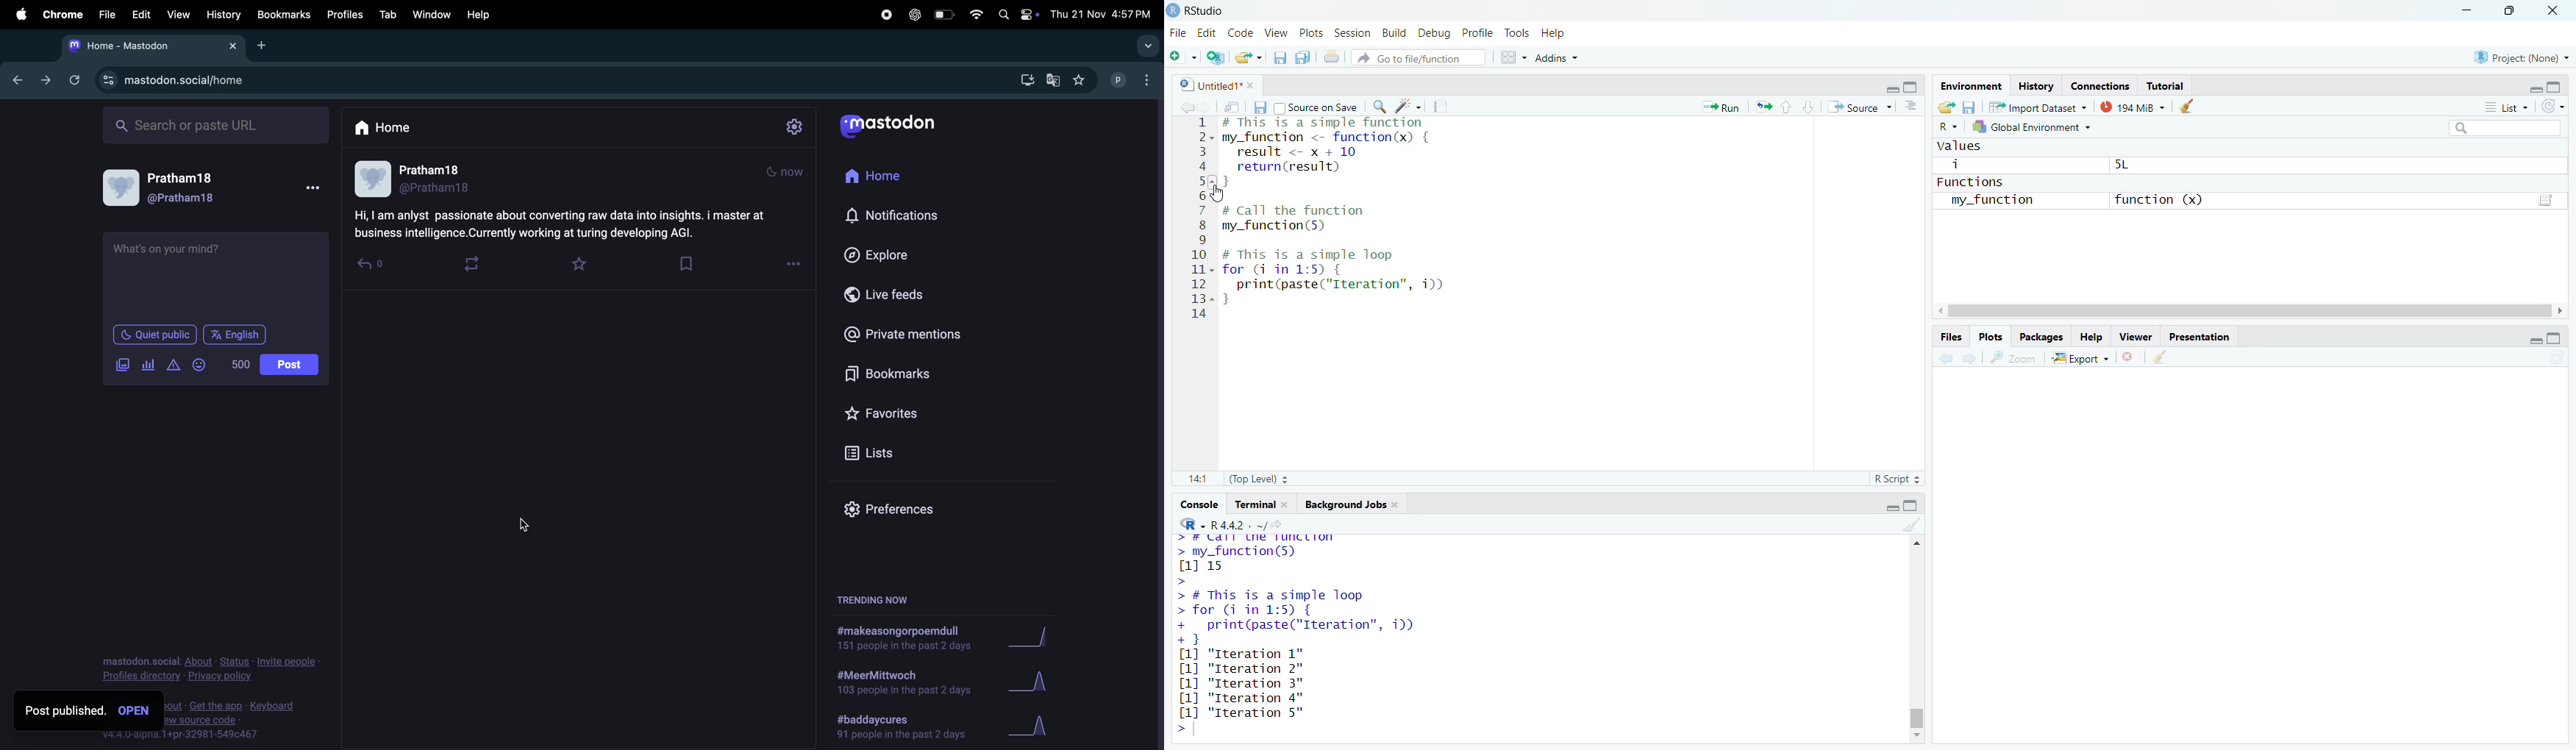 This screenshot has width=2576, height=756. Describe the element at coordinates (1948, 128) in the screenshot. I see `language select` at that location.